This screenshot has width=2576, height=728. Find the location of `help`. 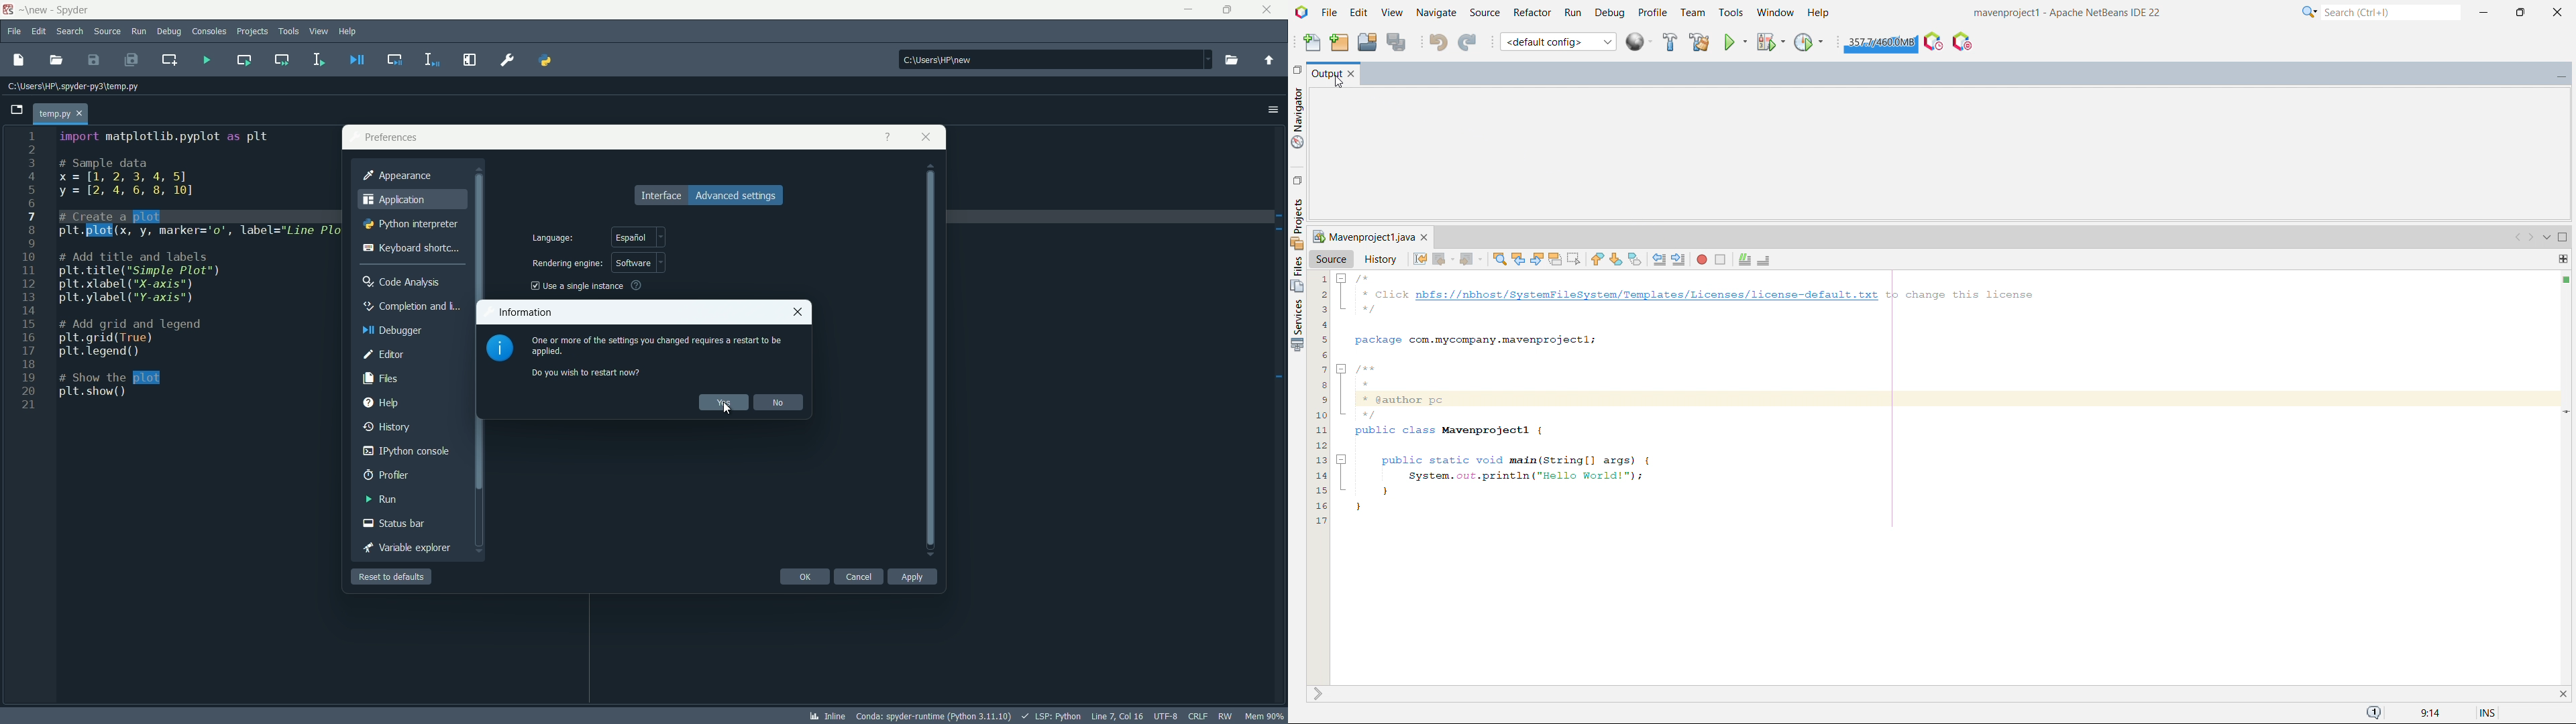

help is located at coordinates (382, 403).